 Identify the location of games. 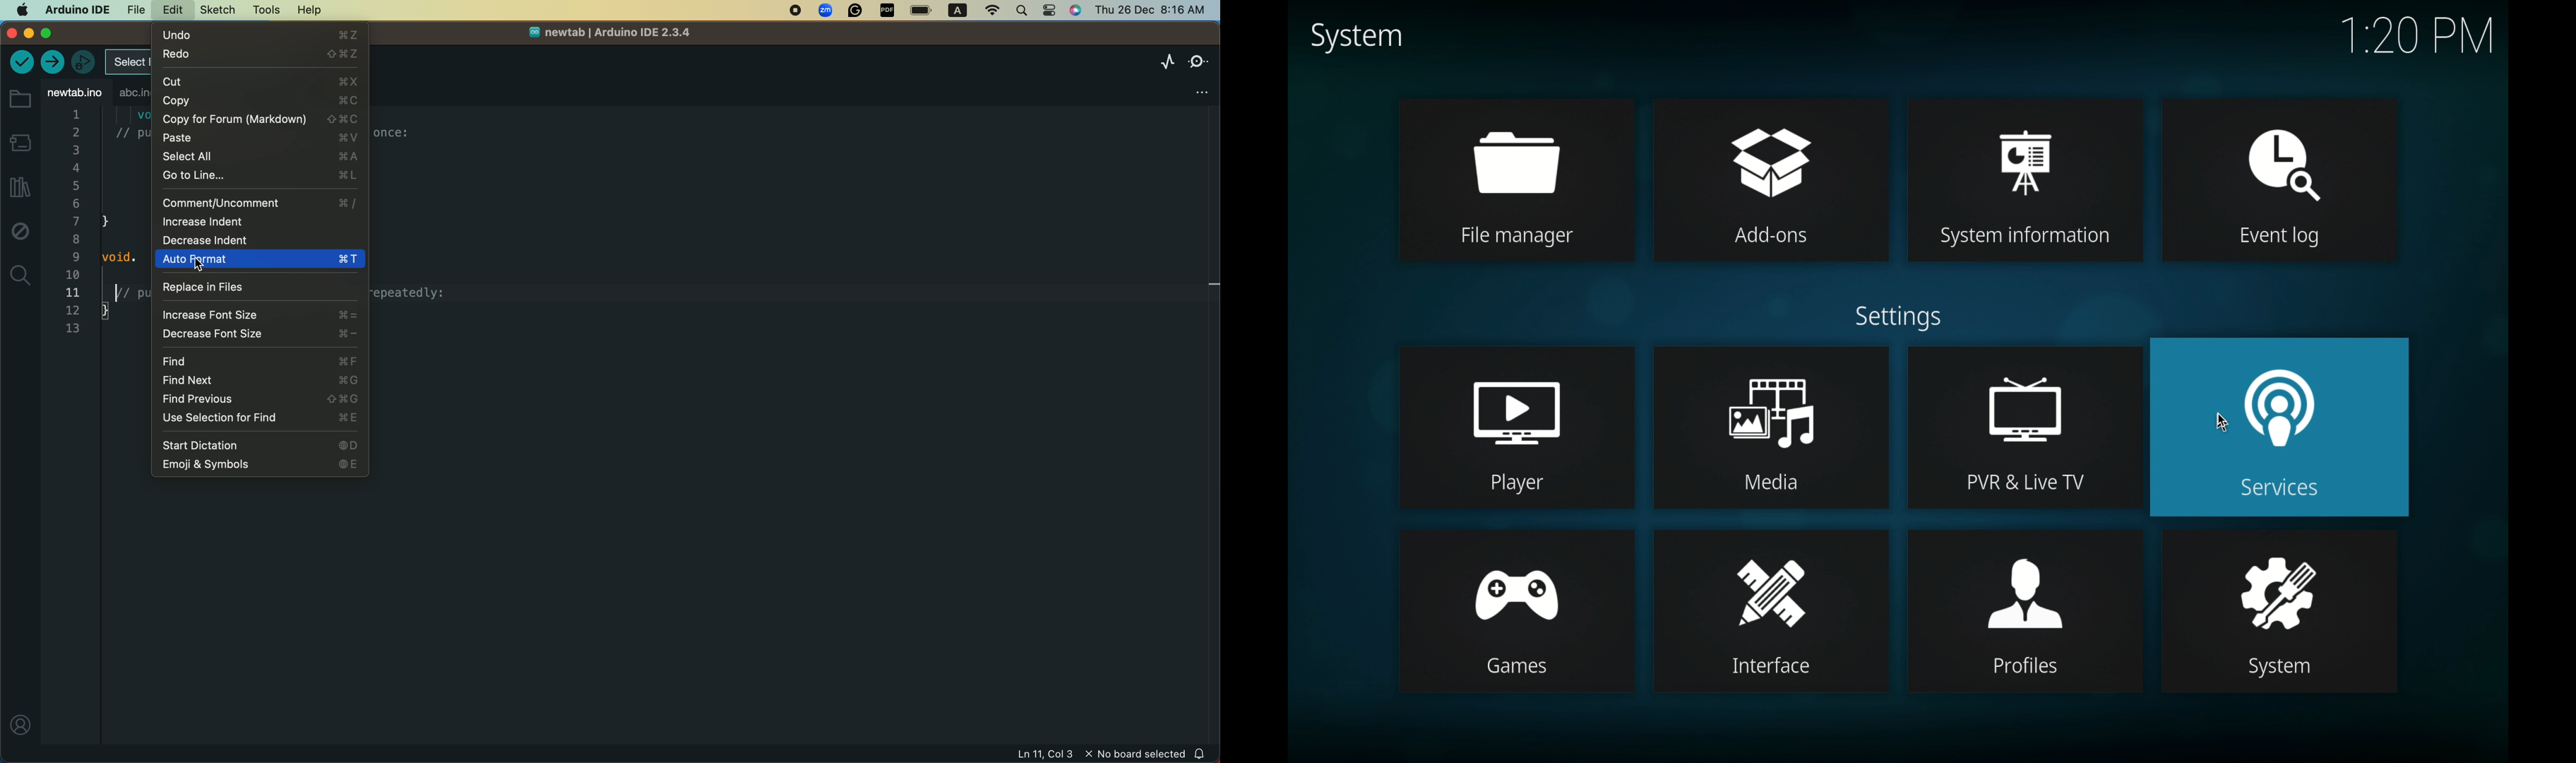
(1516, 610).